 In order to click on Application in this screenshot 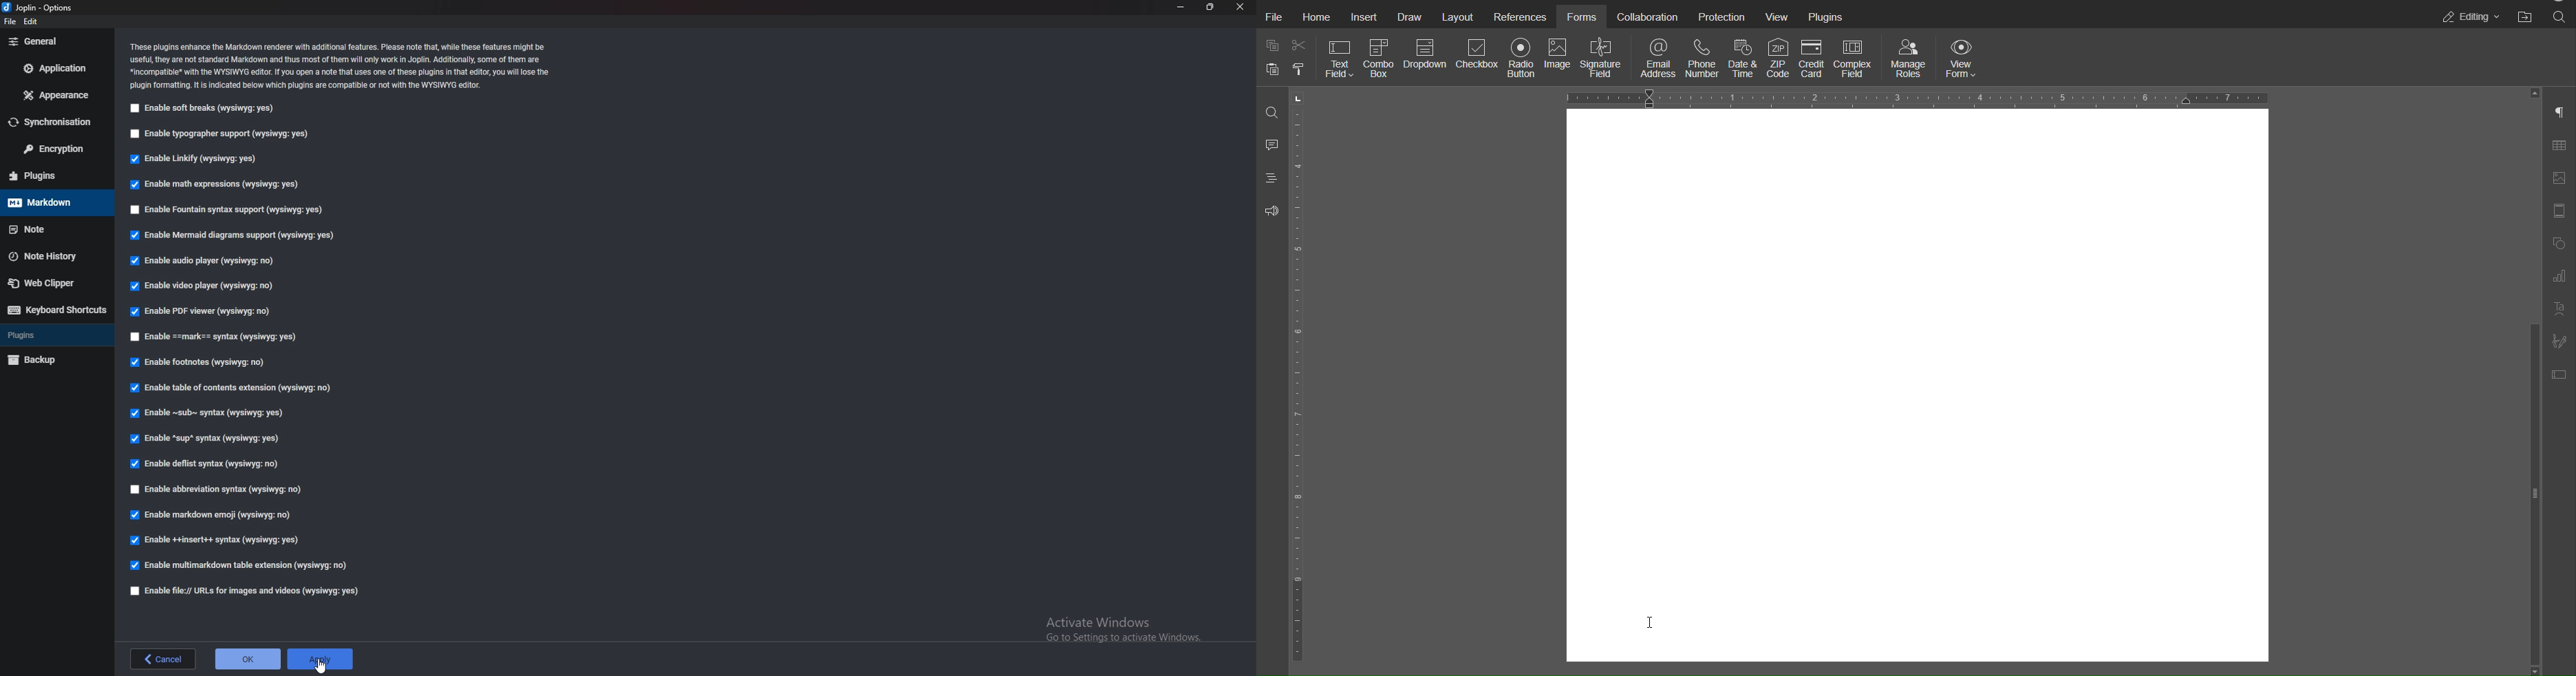, I will do `click(53, 69)`.